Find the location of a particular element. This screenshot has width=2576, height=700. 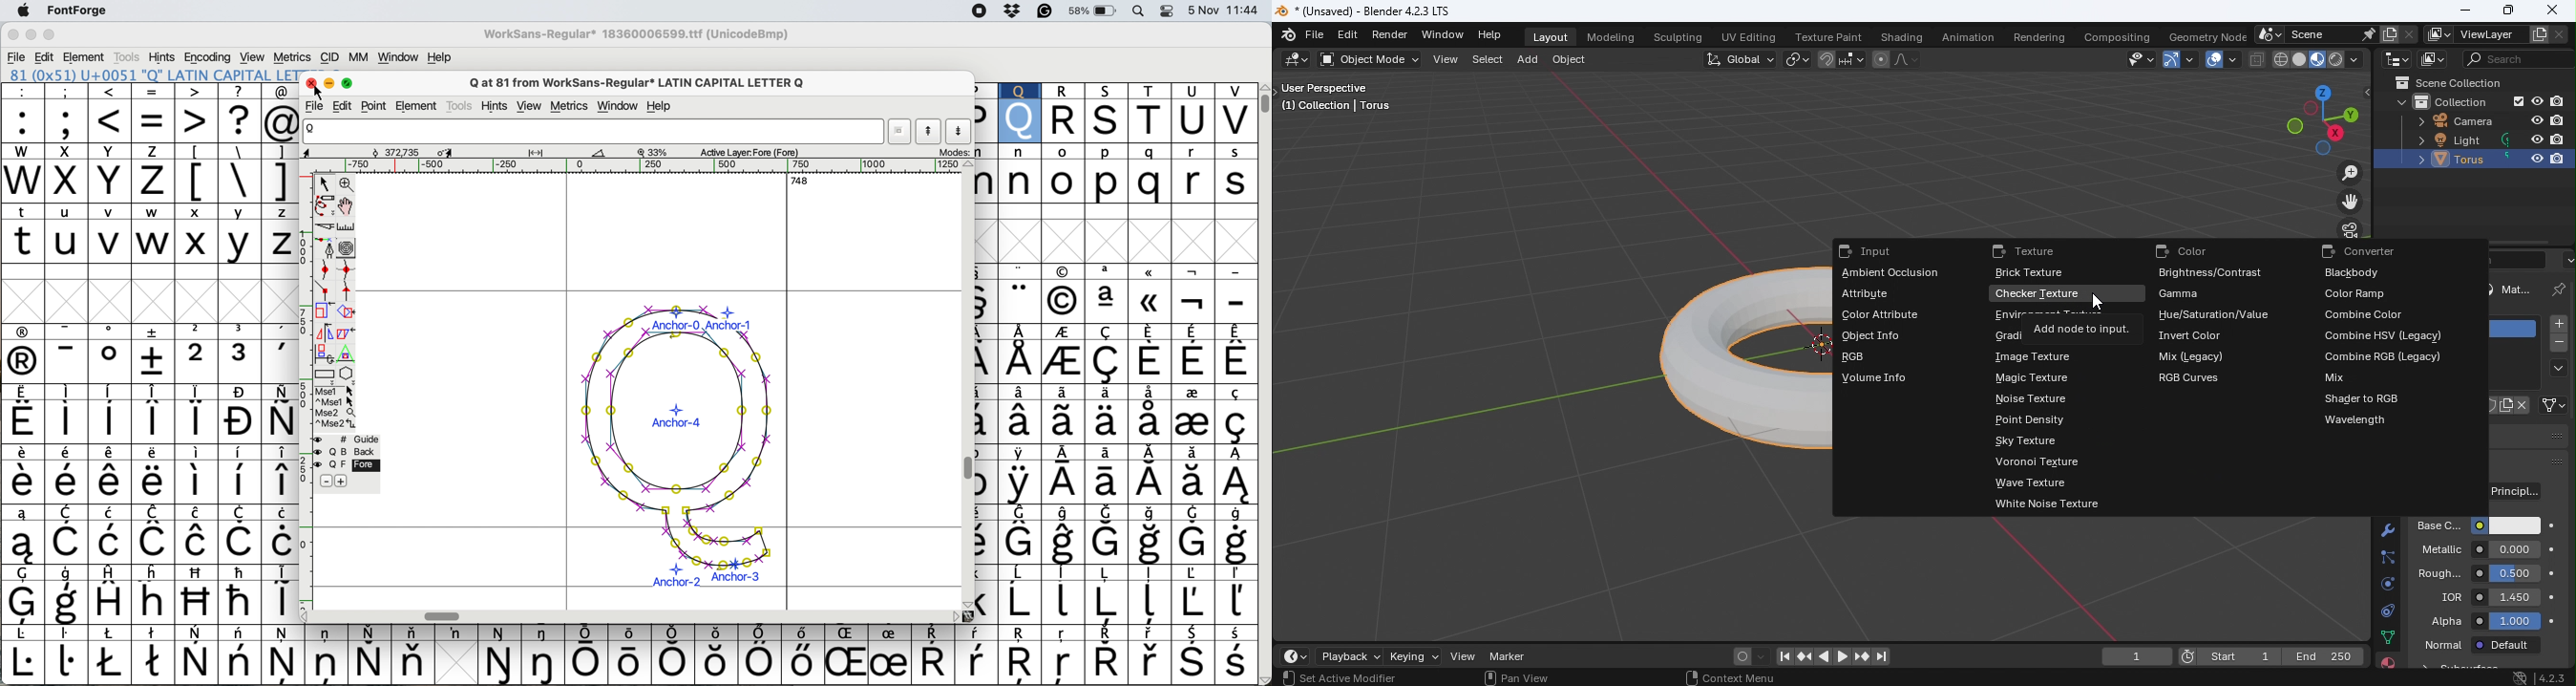

Delete scene is located at coordinates (2408, 33).